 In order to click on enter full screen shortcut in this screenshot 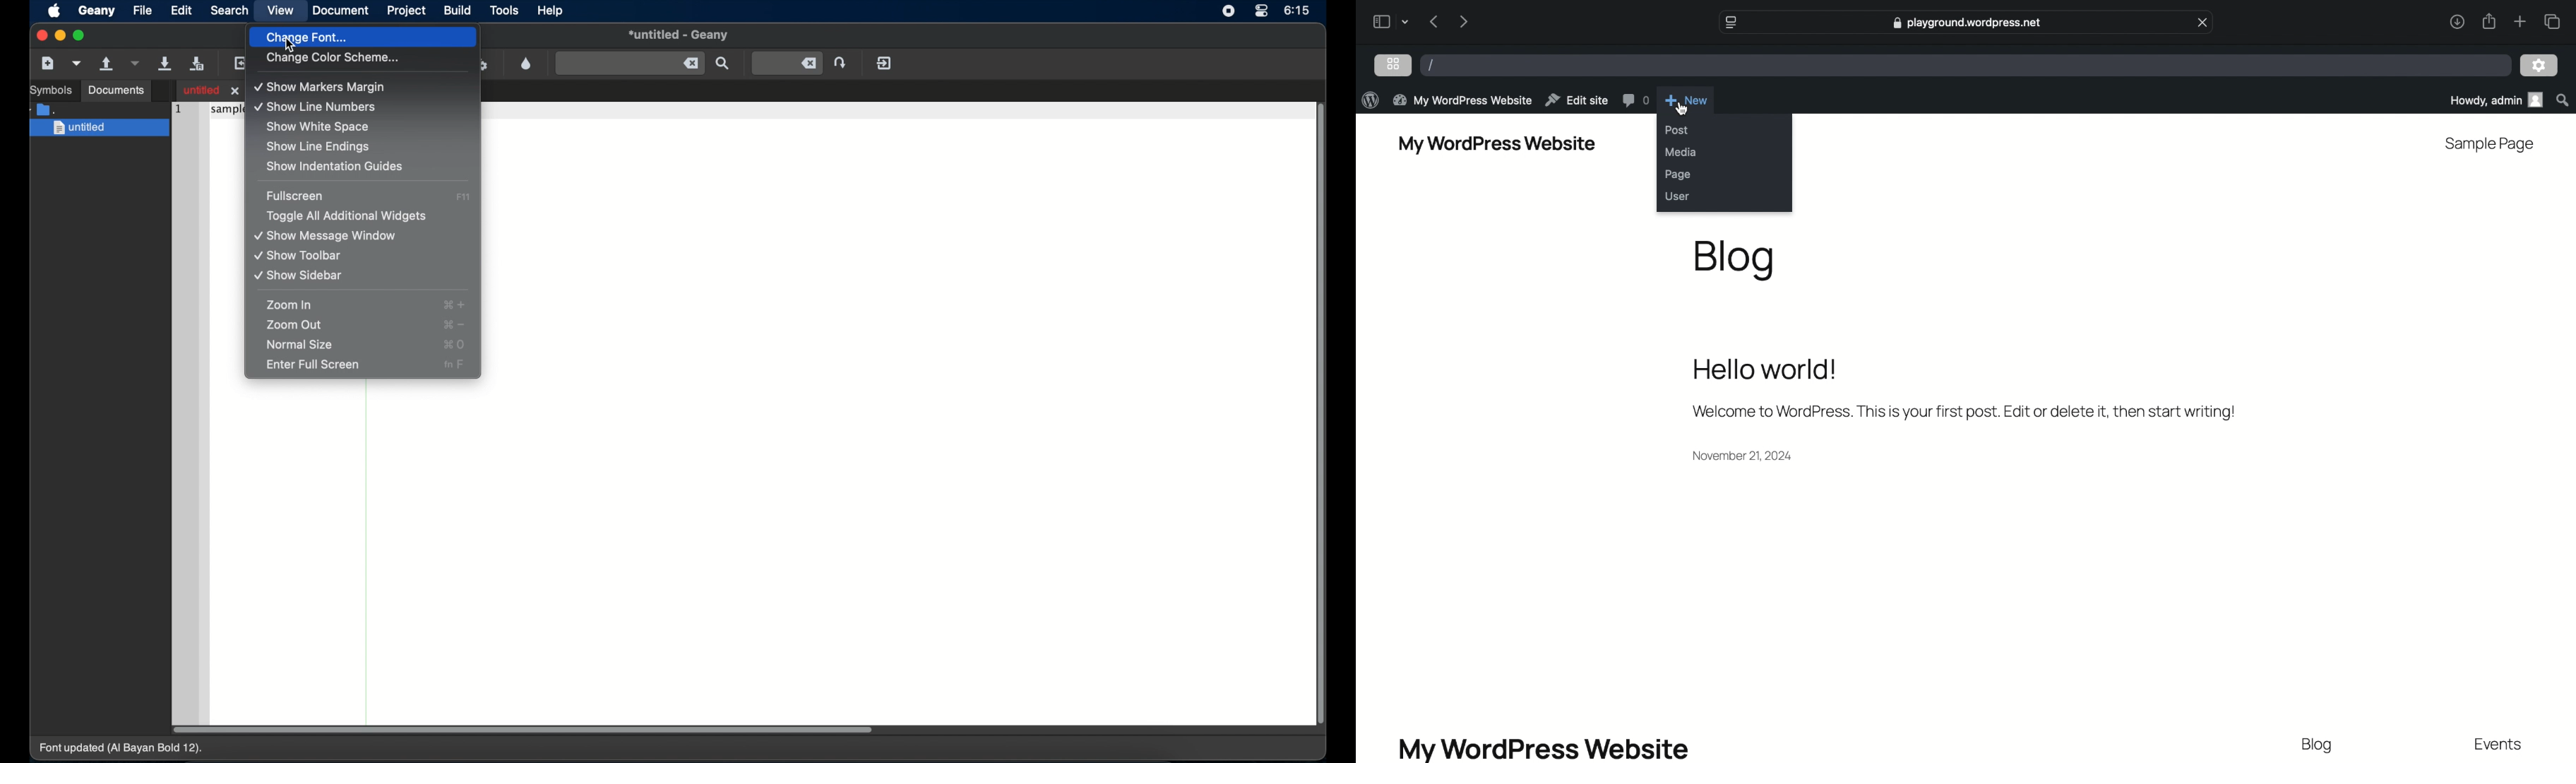, I will do `click(454, 366)`.